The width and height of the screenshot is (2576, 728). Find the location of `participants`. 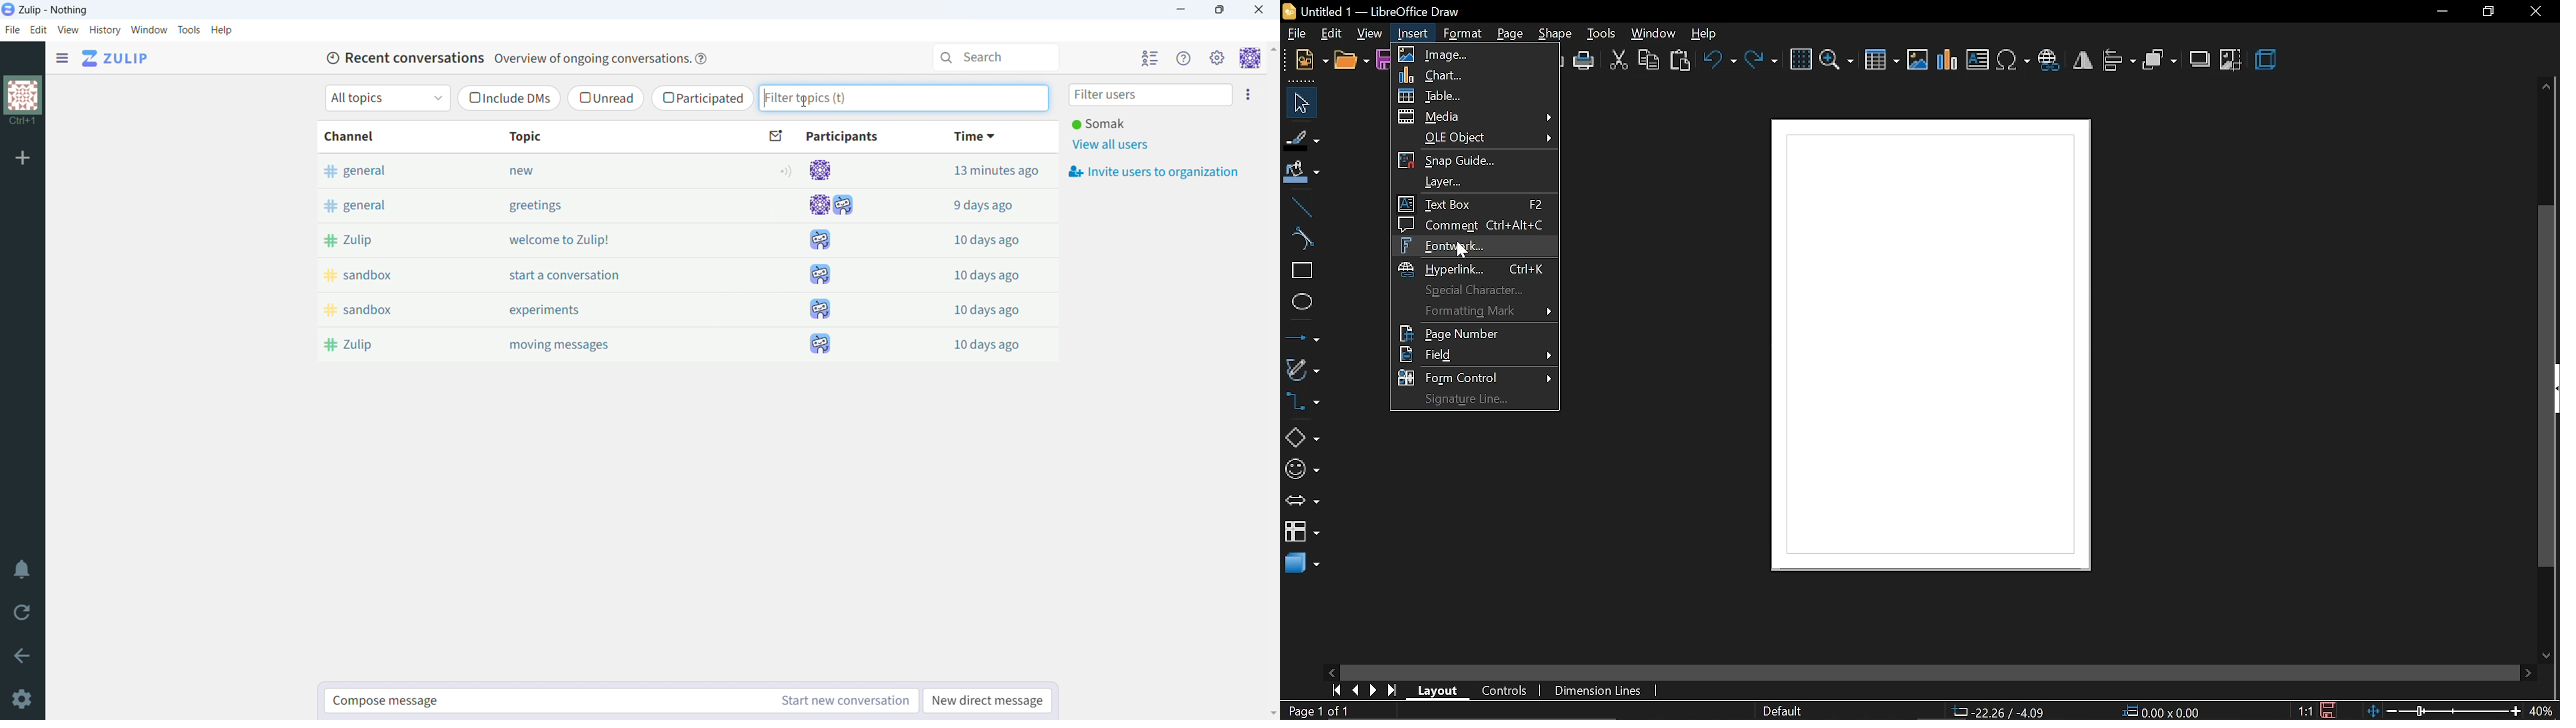

participants is located at coordinates (831, 257).